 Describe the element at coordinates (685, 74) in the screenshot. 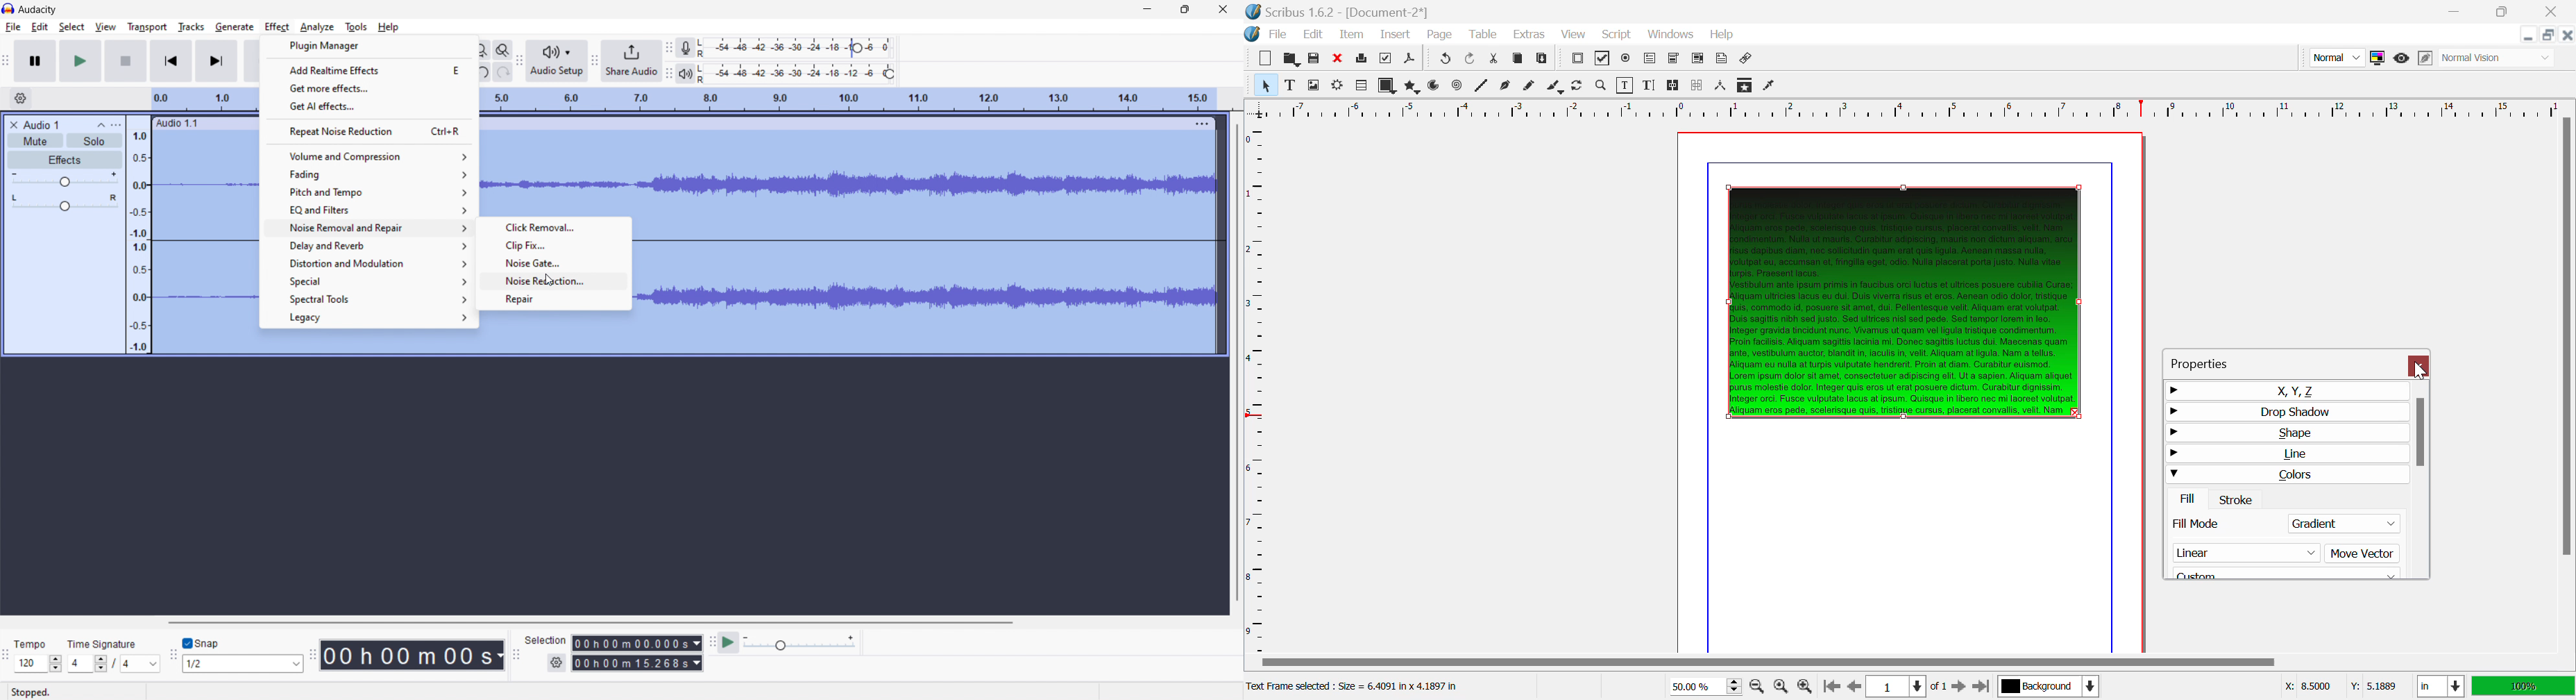

I see `playback meter` at that location.